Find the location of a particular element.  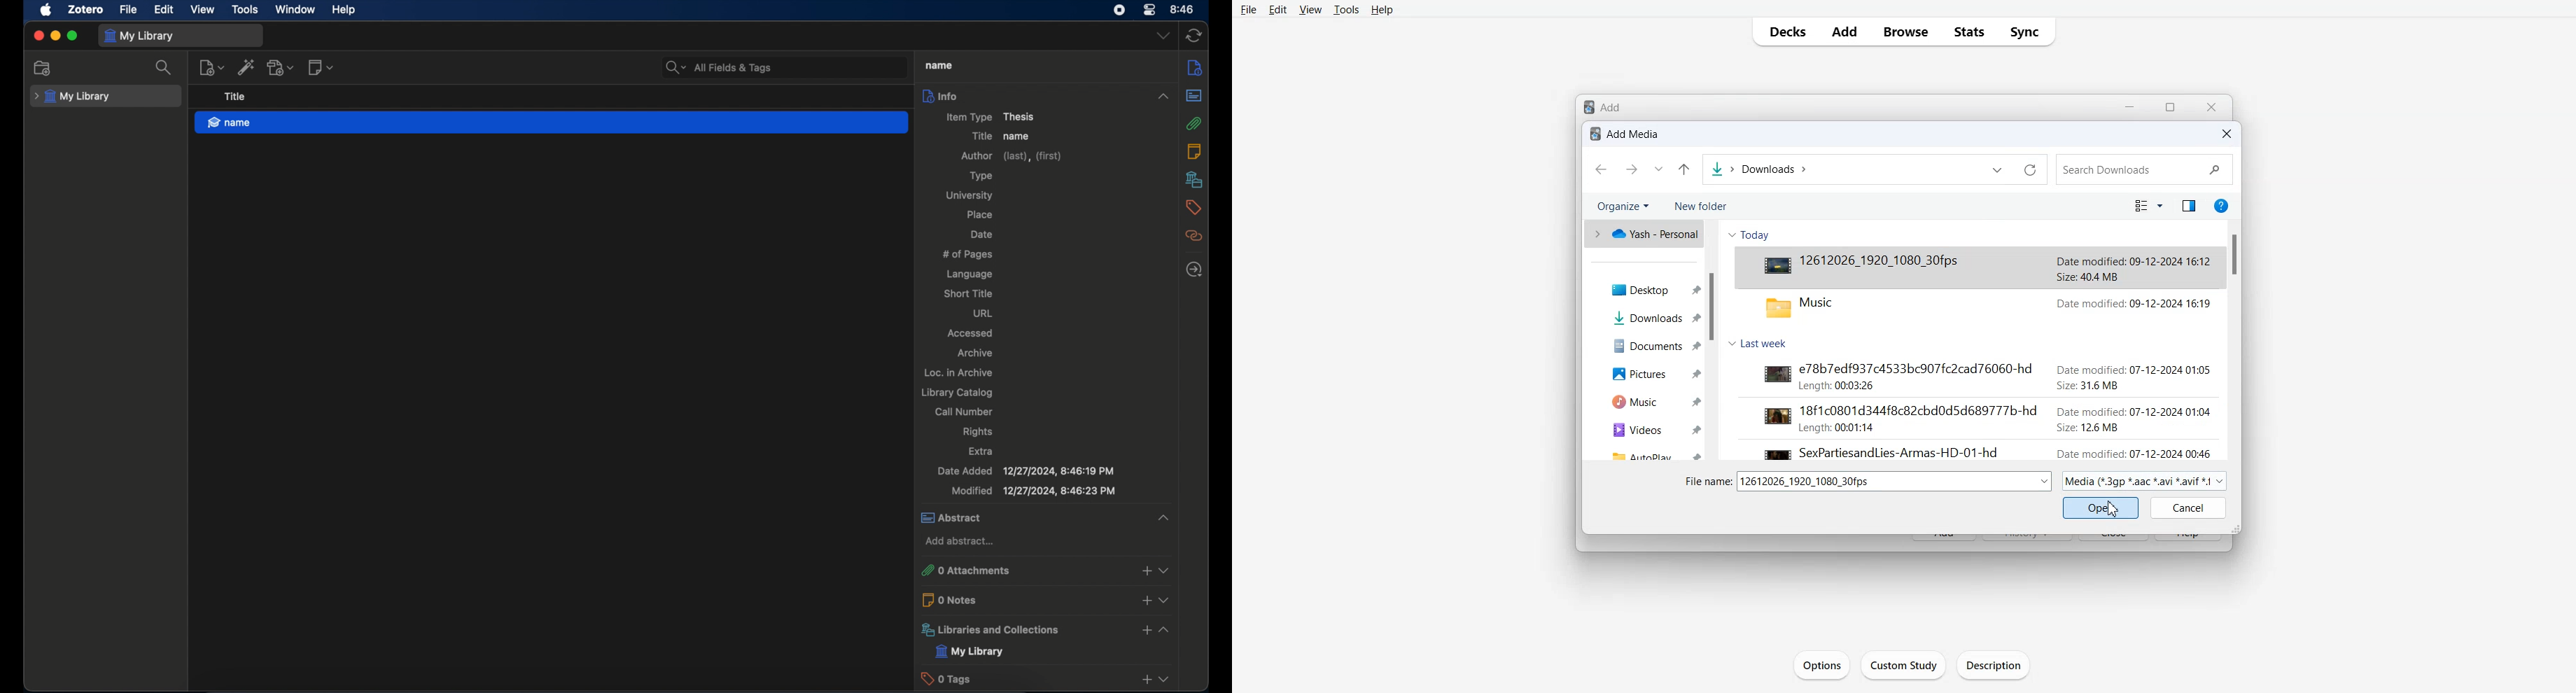

dropdown is located at coordinates (1165, 600).